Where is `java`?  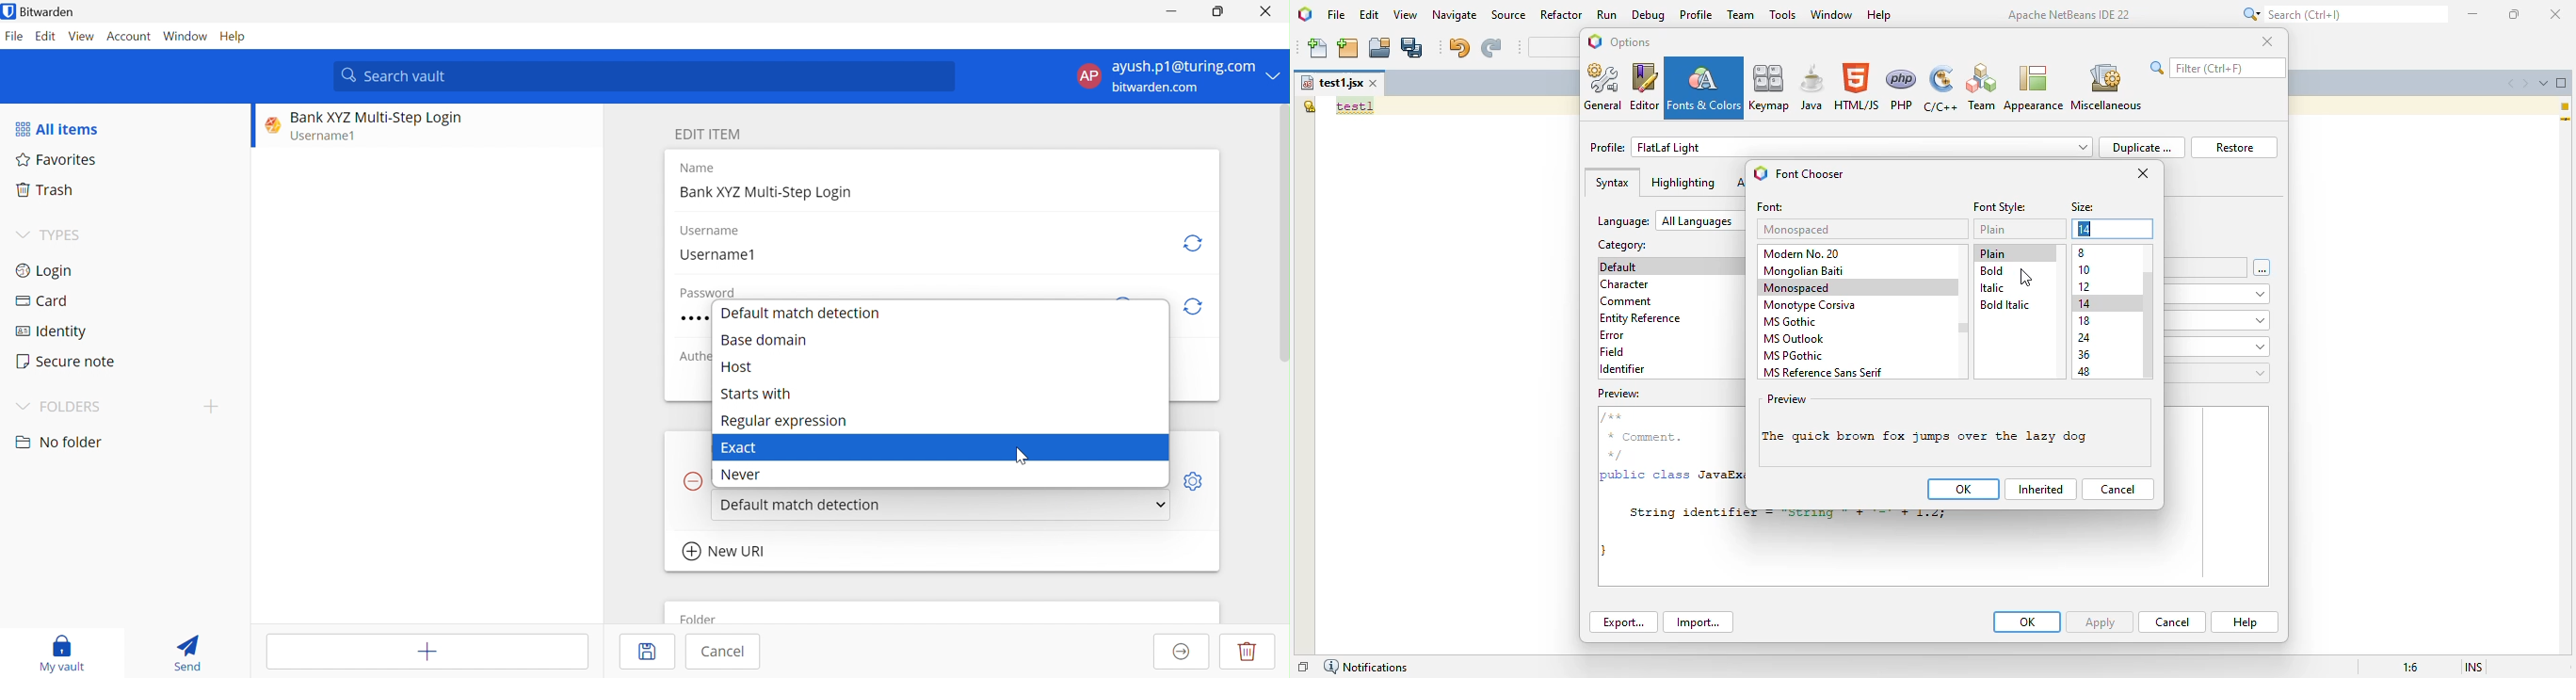 java is located at coordinates (1811, 88).